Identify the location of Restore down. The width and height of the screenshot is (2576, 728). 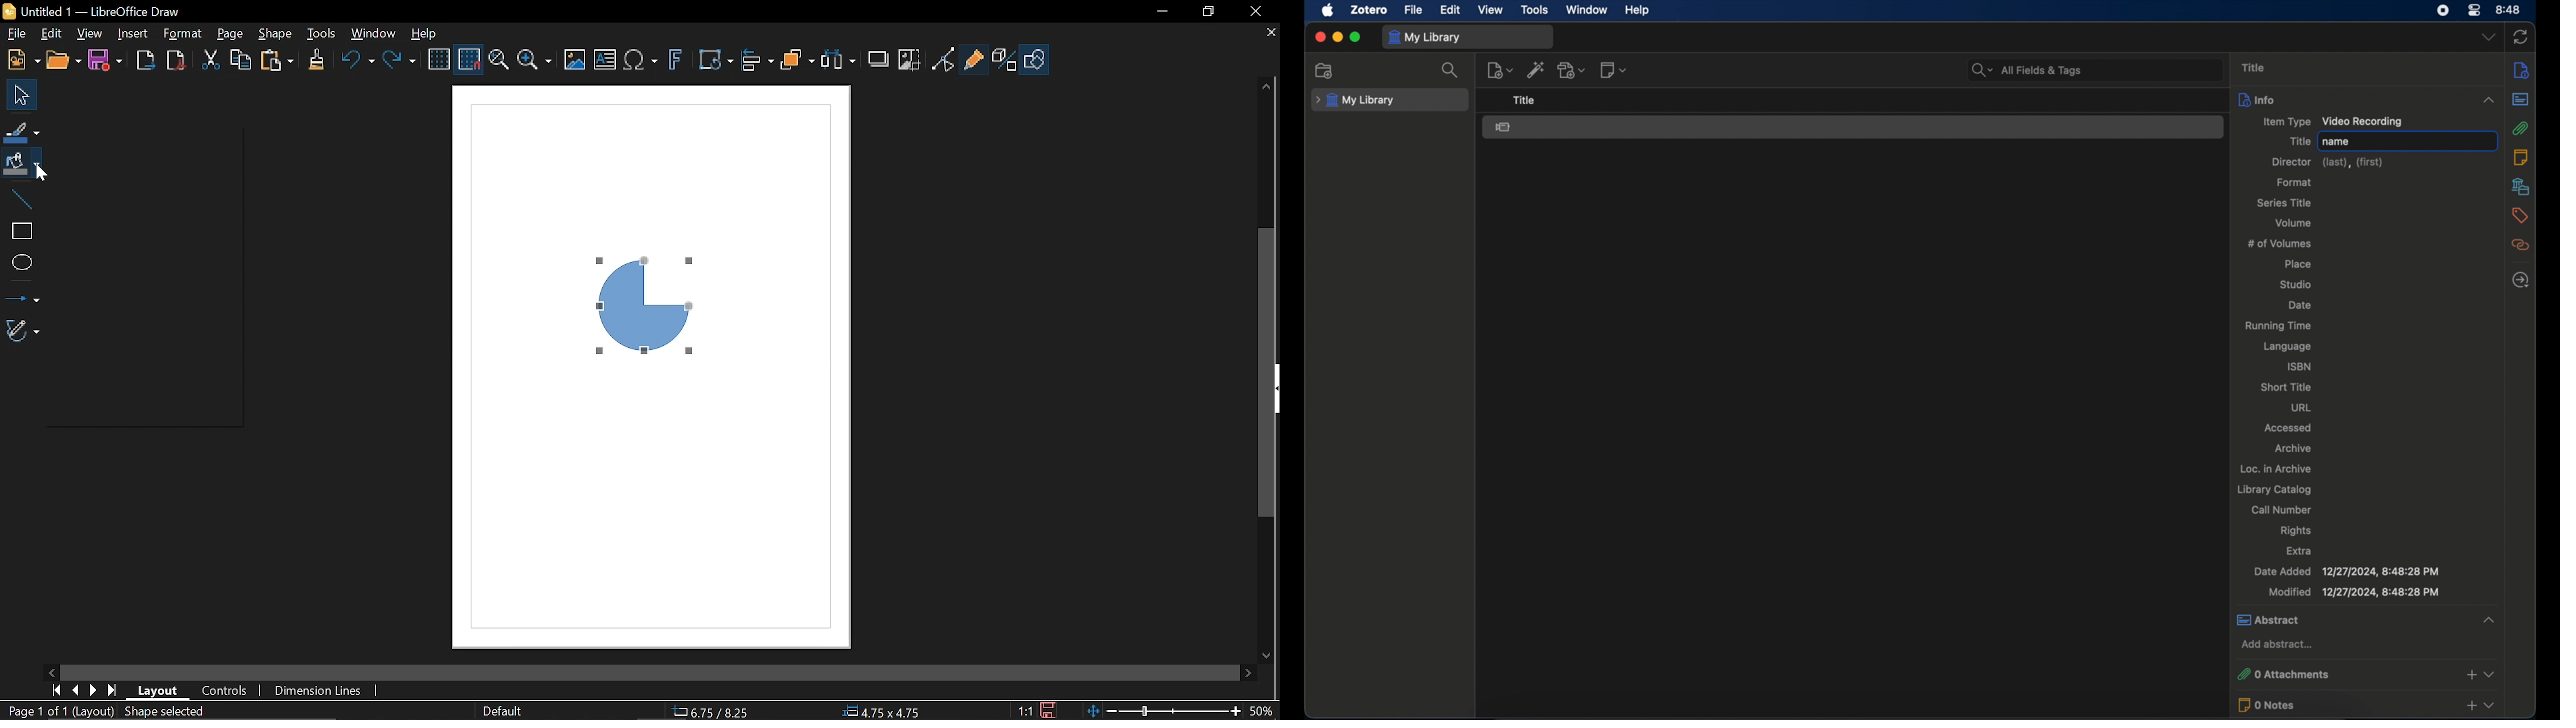
(1209, 13).